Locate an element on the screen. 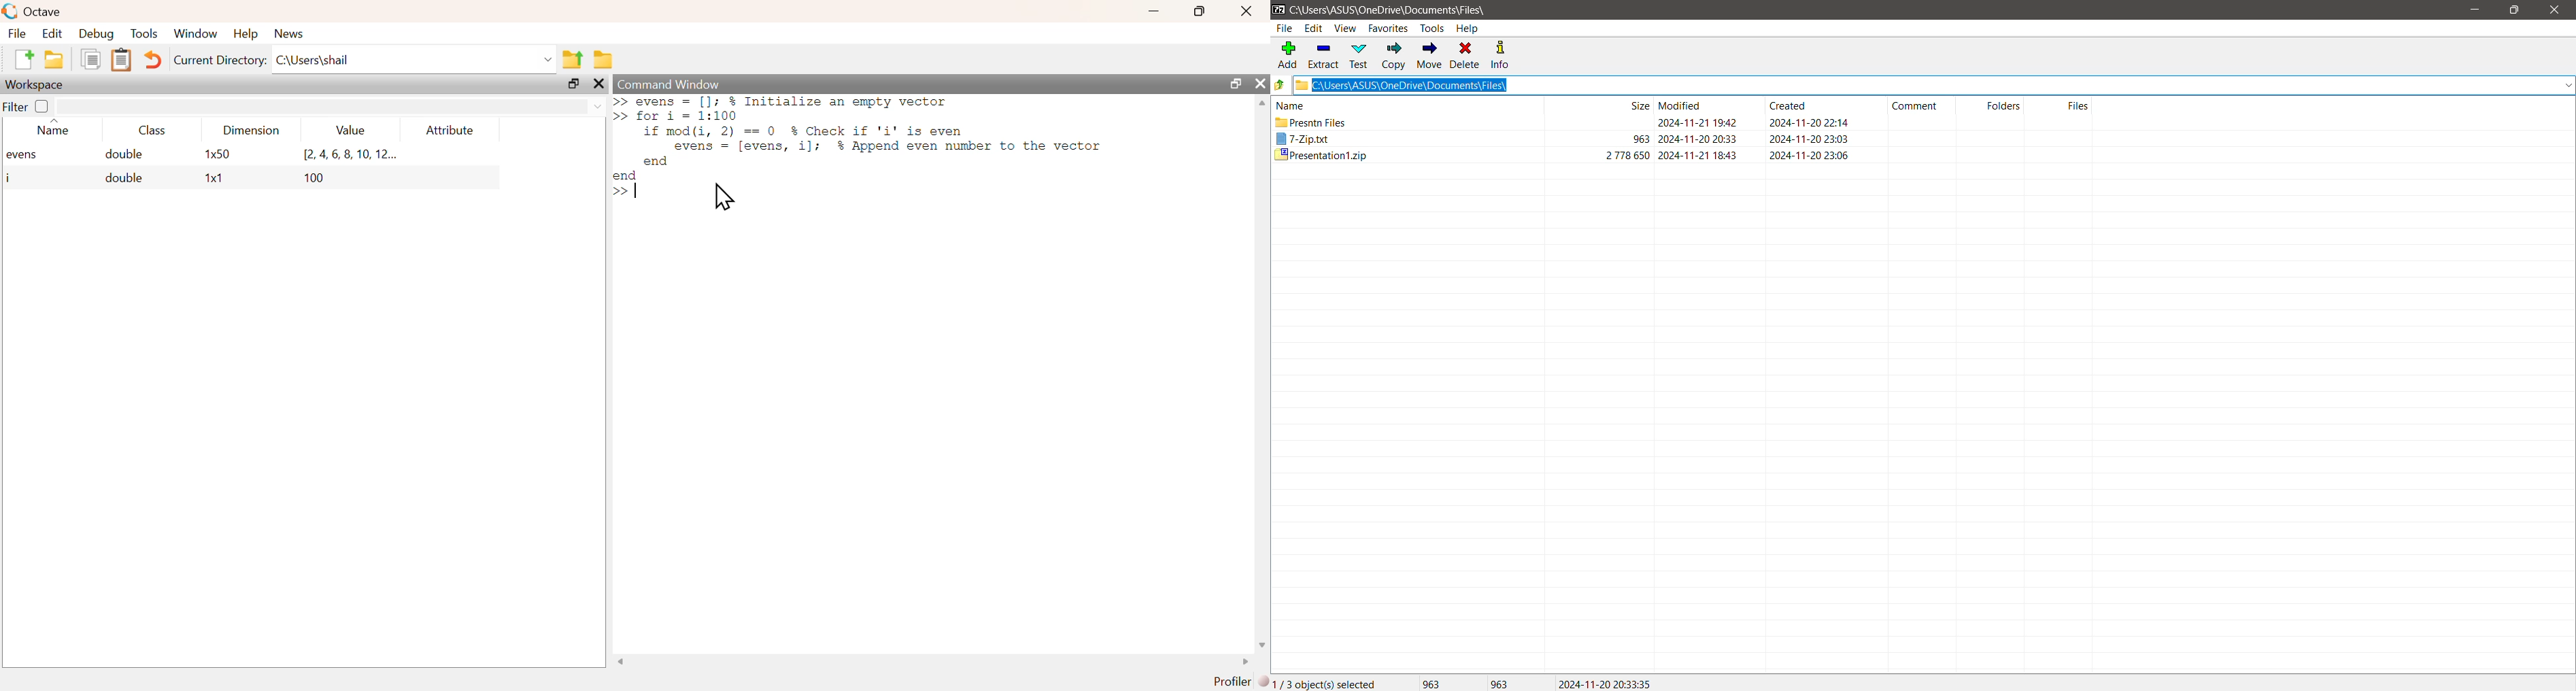 This screenshot has width=2576, height=700. View is located at coordinates (1344, 29).